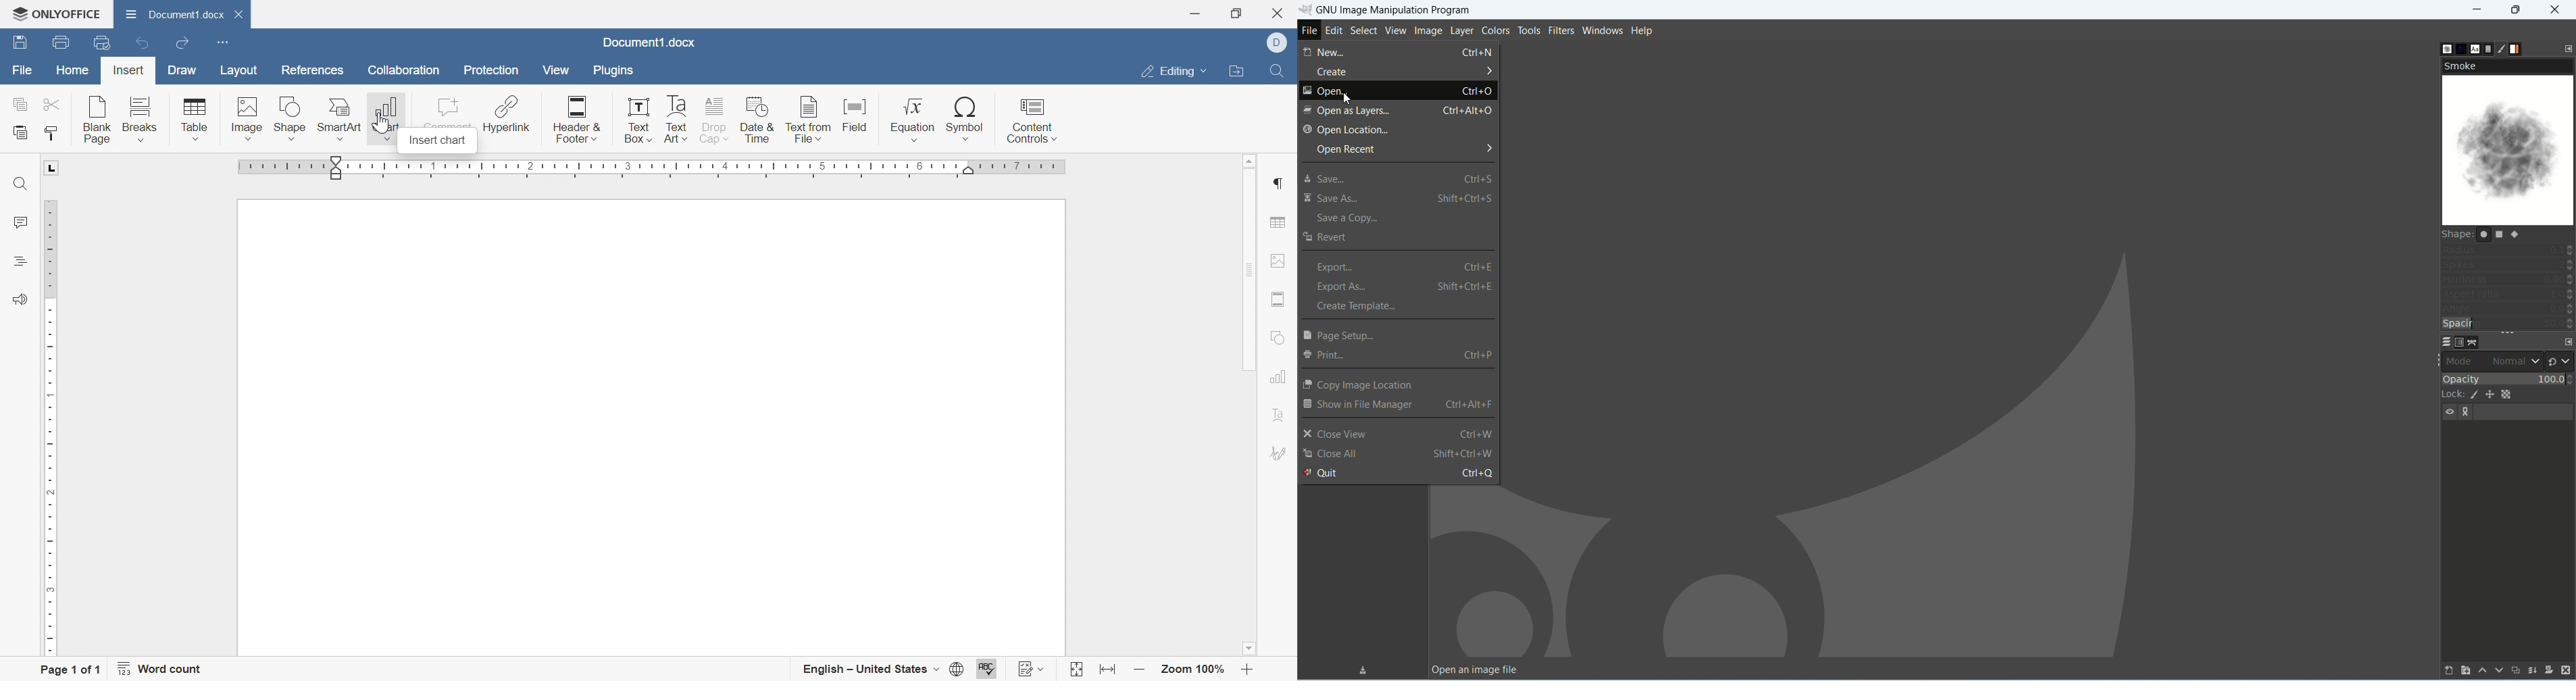 The width and height of the screenshot is (2576, 700). Describe the element at coordinates (1207, 72) in the screenshot. I see `Drop Down` at that location.